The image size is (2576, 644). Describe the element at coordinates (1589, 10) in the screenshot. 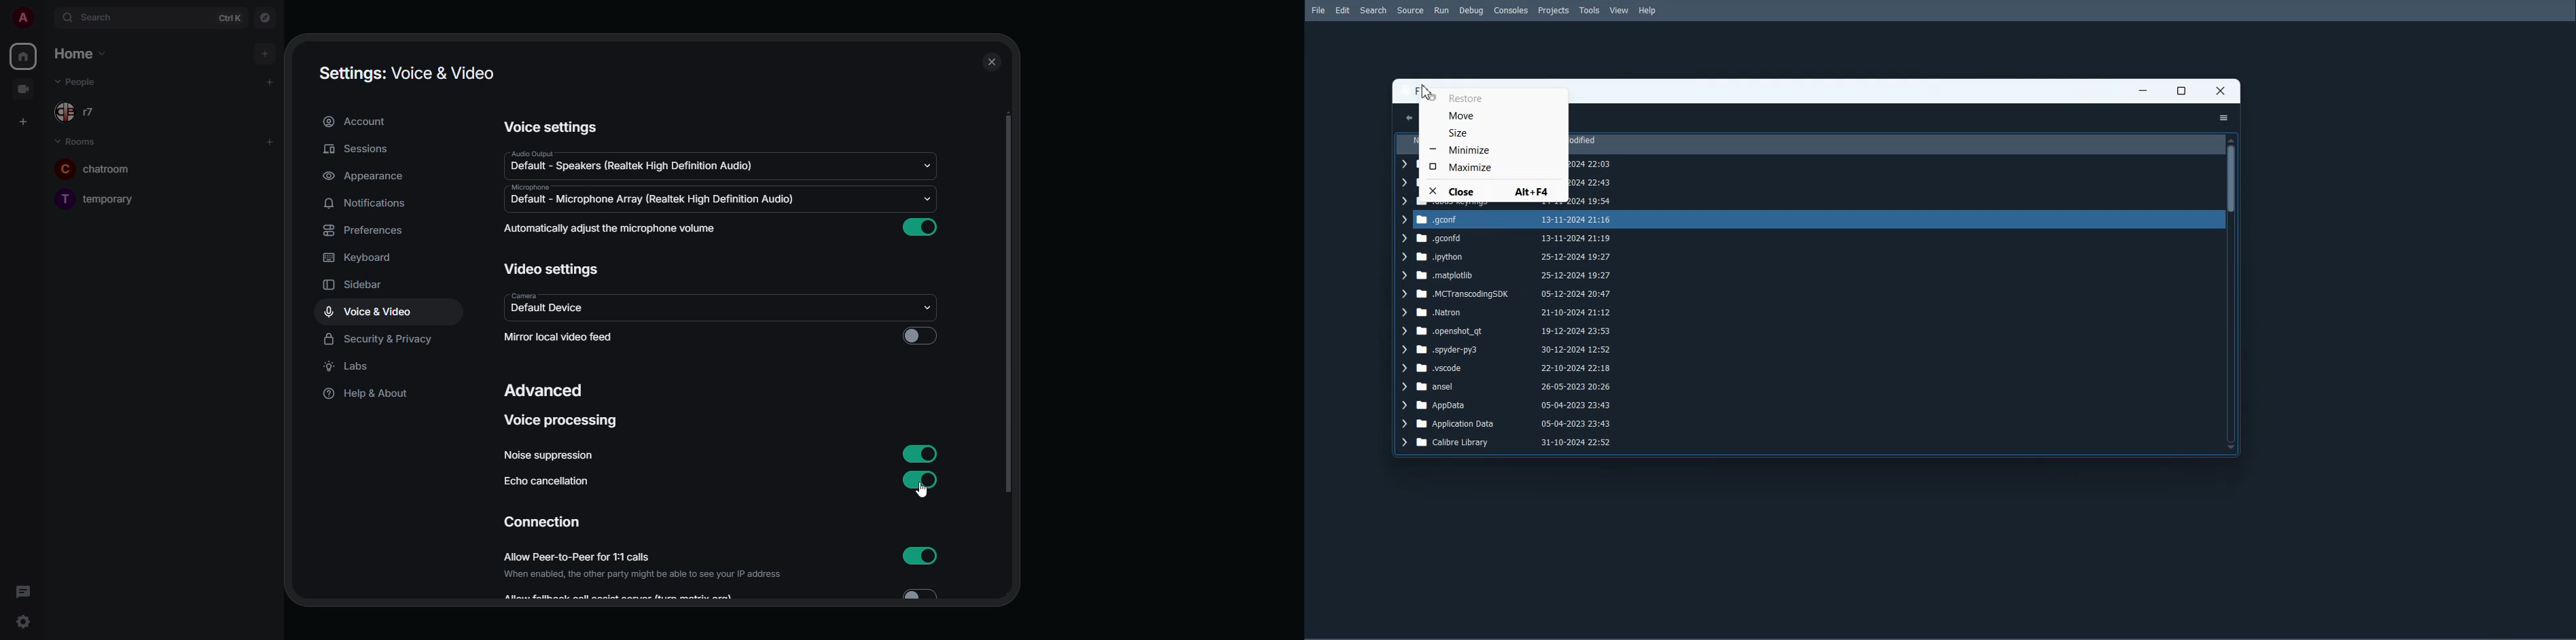

I see `Tools` at that location.